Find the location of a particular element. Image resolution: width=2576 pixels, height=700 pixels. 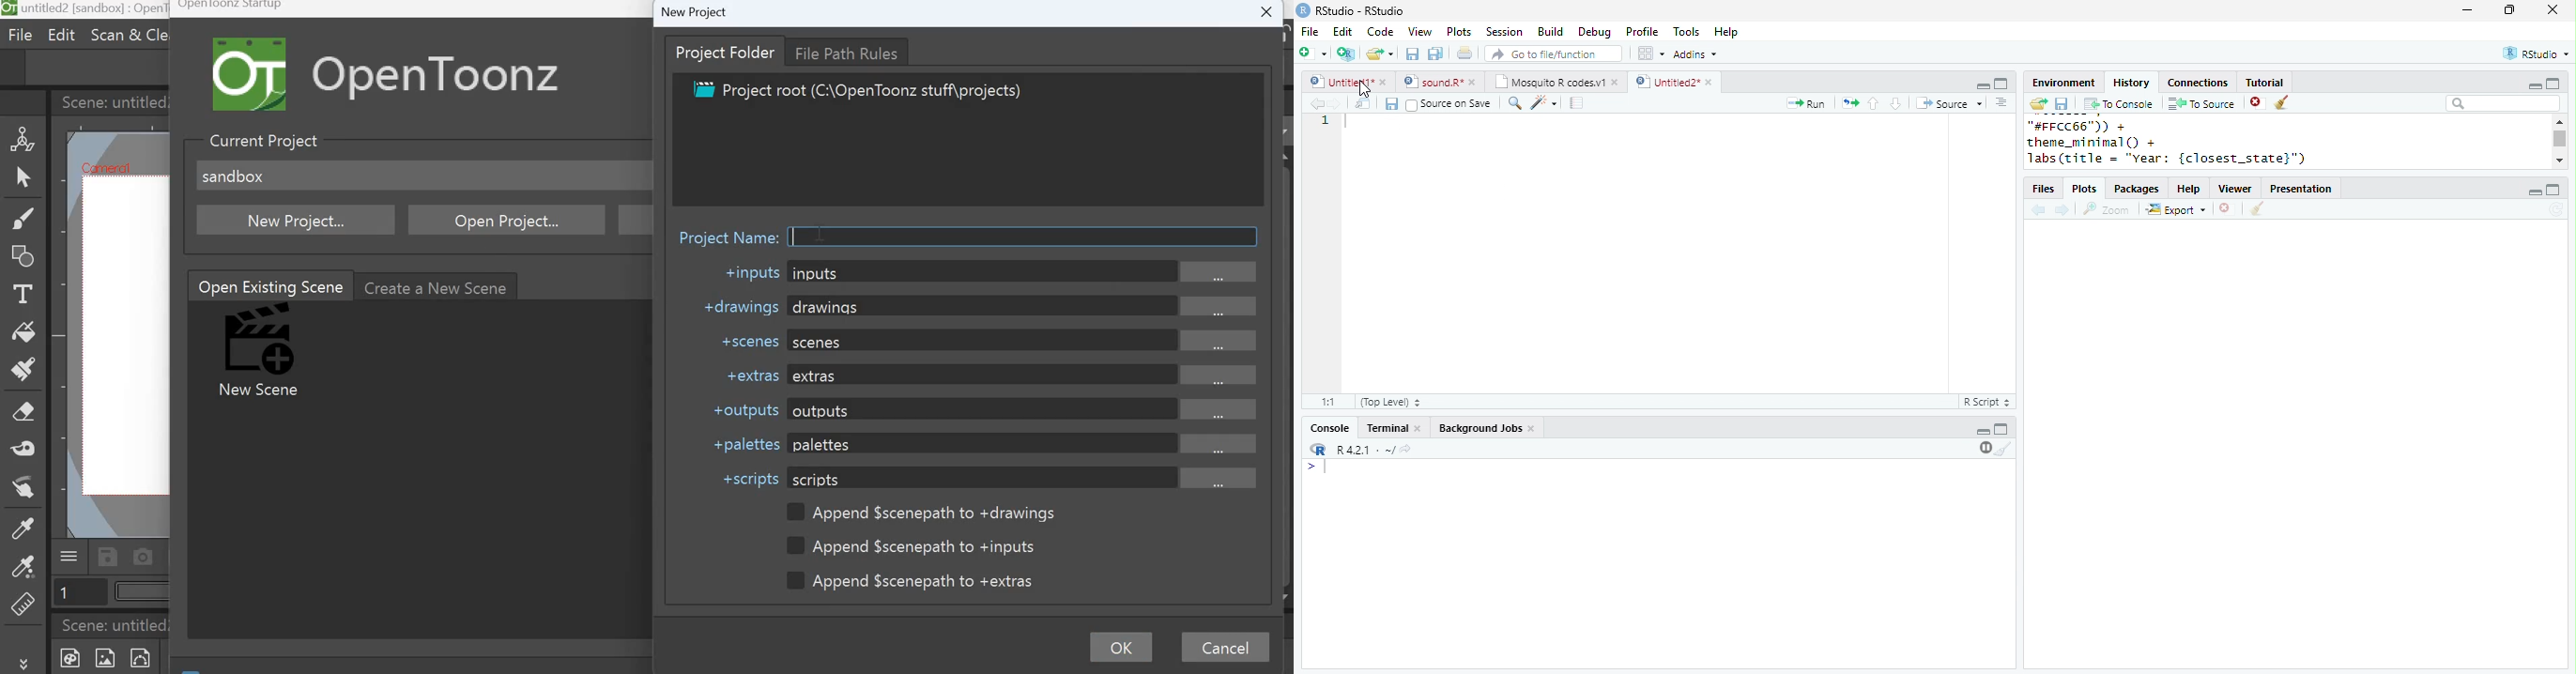

RStudio is located at coordinates (2538, 53).